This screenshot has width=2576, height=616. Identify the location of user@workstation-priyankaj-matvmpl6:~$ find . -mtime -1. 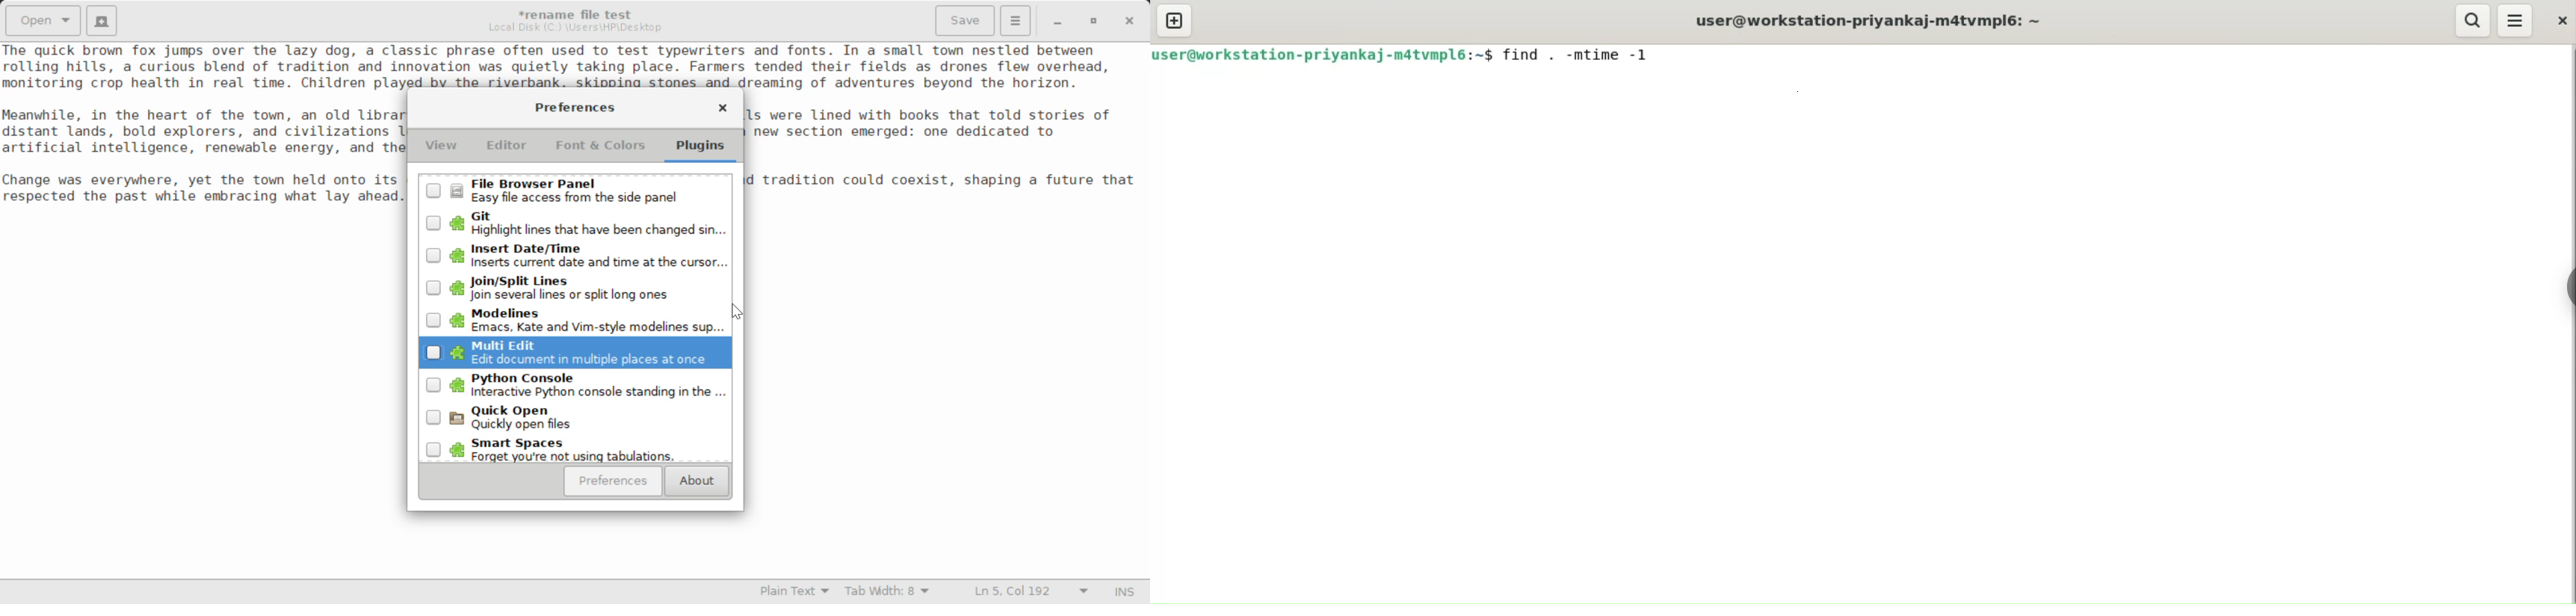
(1410, 58).